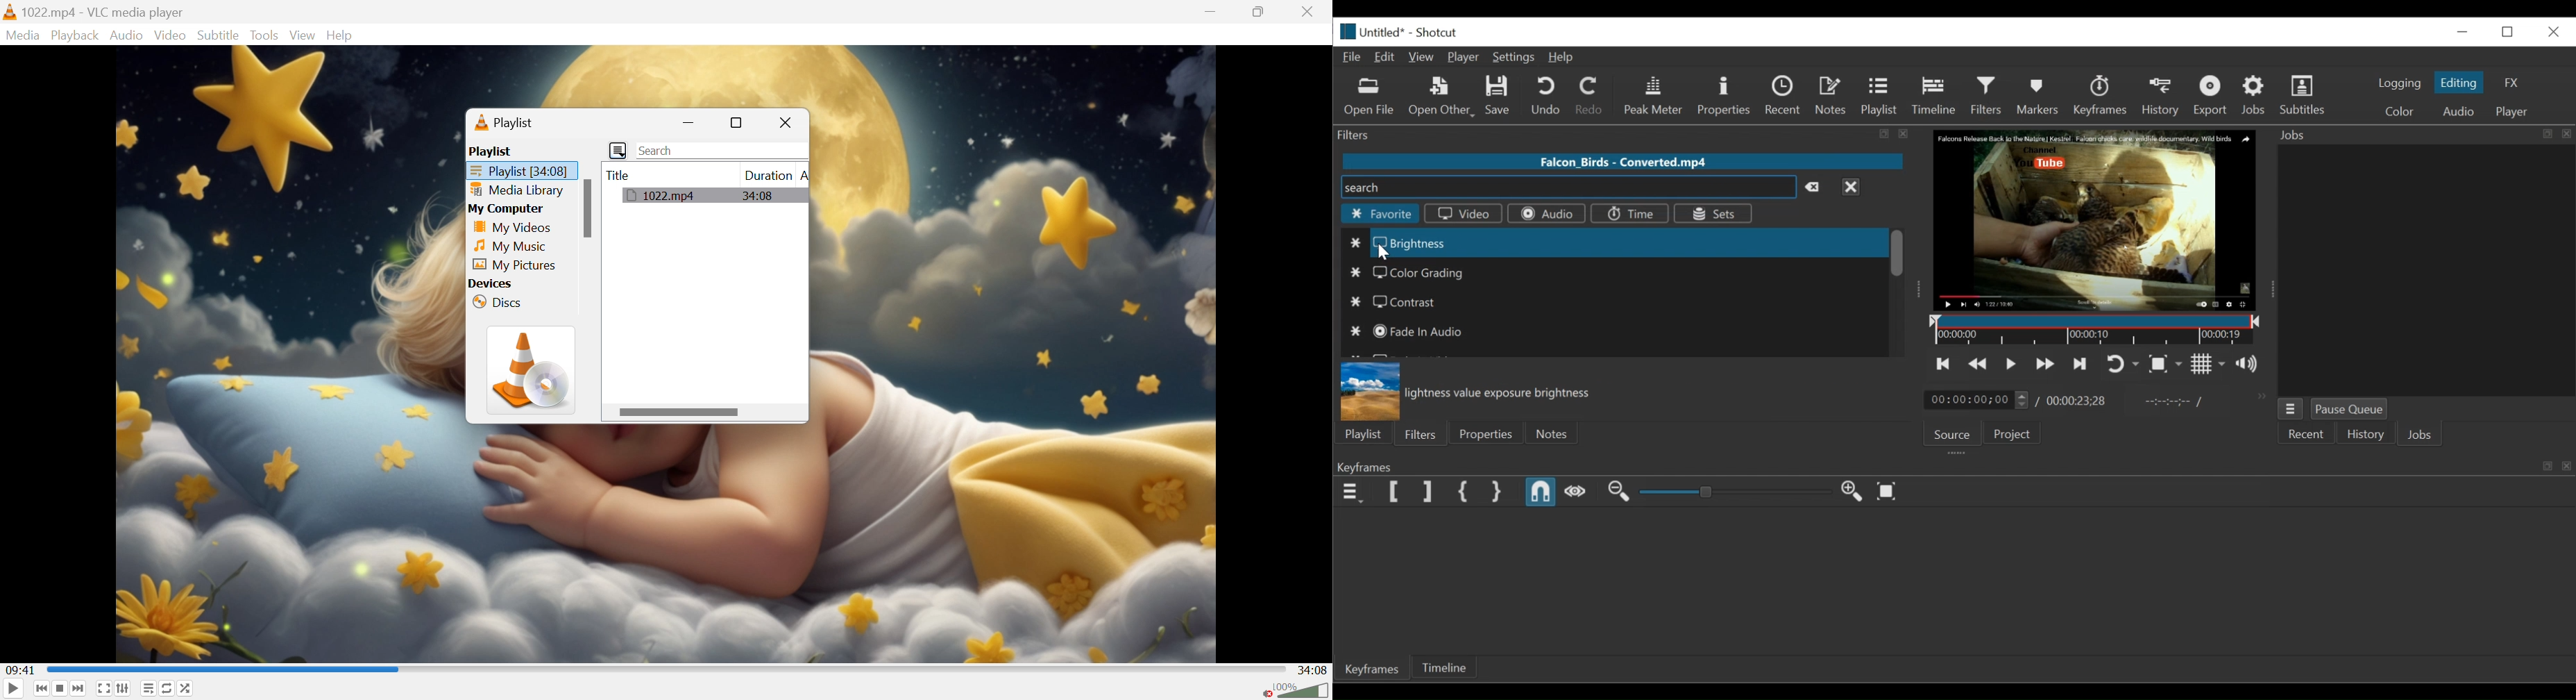 The height and width of the screenshot is (700, 2576). What do you see at coordinates (2460, 82) in the screenshot?
I see `Editing` at bounding box center [2460, 82].